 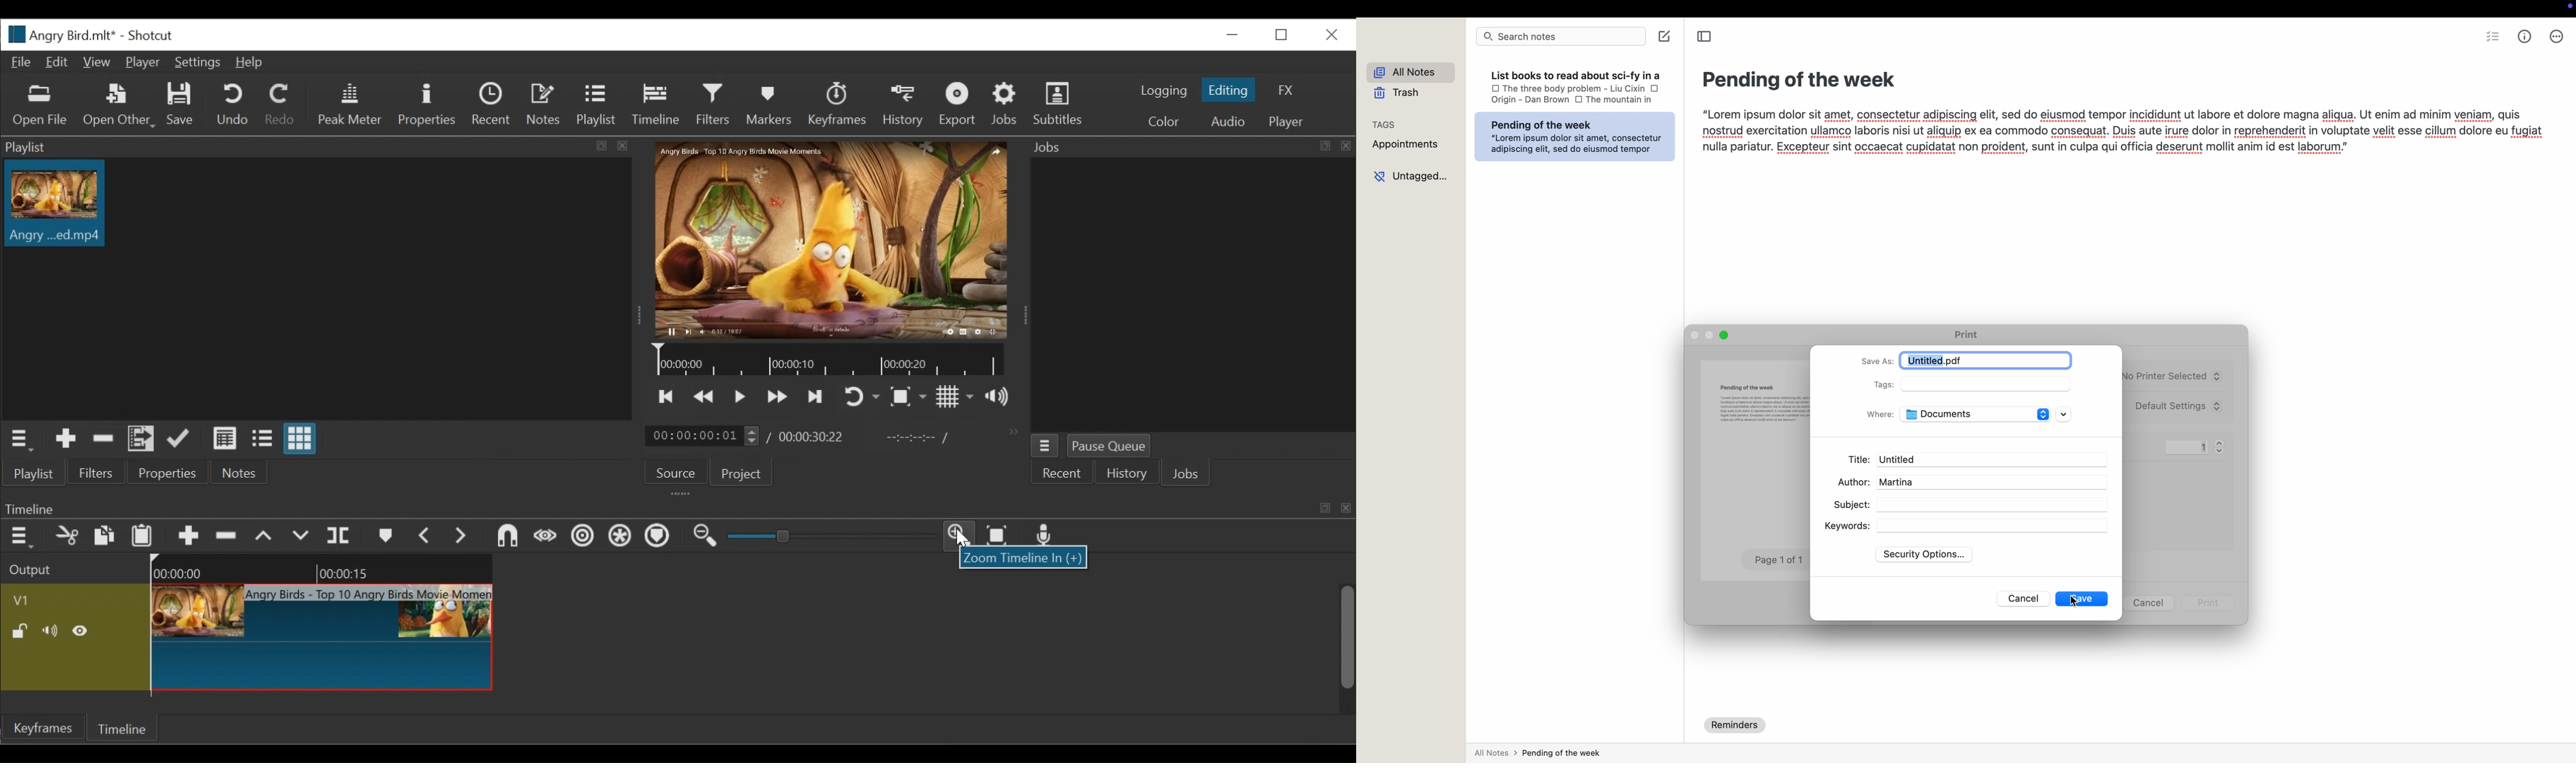 I want to click on Help, so click(x=251, y=62).